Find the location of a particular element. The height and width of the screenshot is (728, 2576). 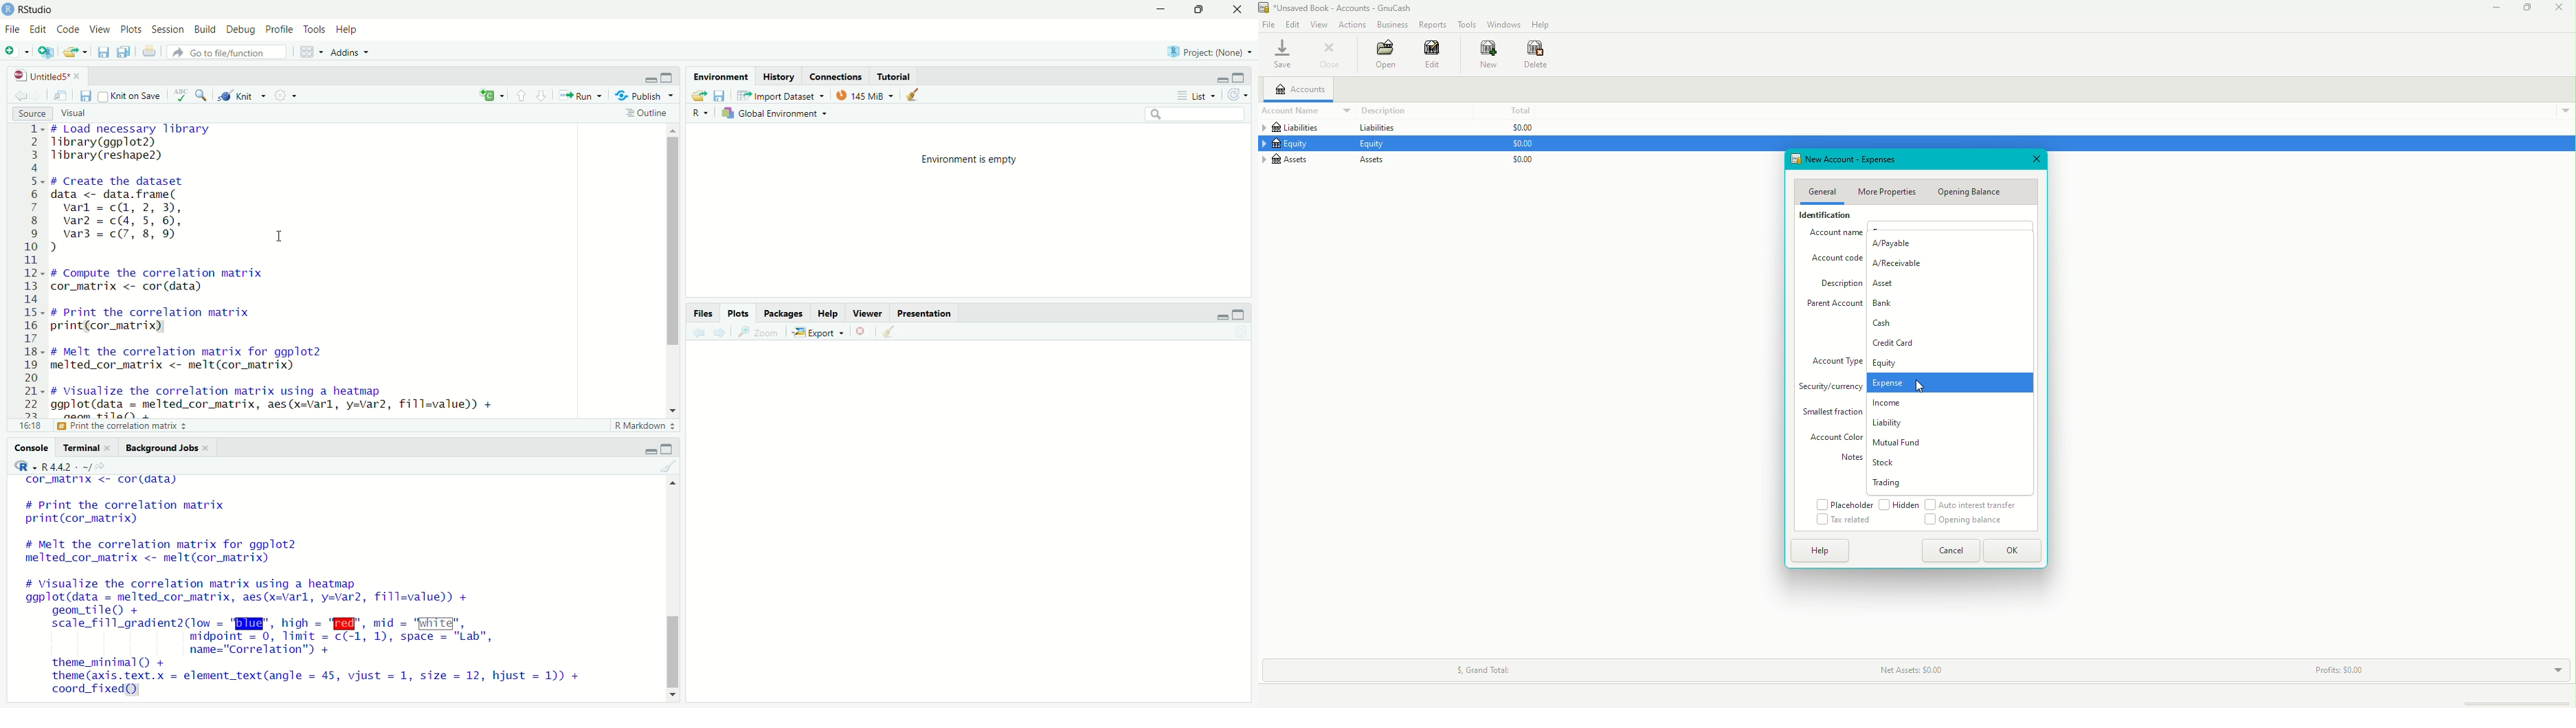

print current document is located at coordinates (149, 52).